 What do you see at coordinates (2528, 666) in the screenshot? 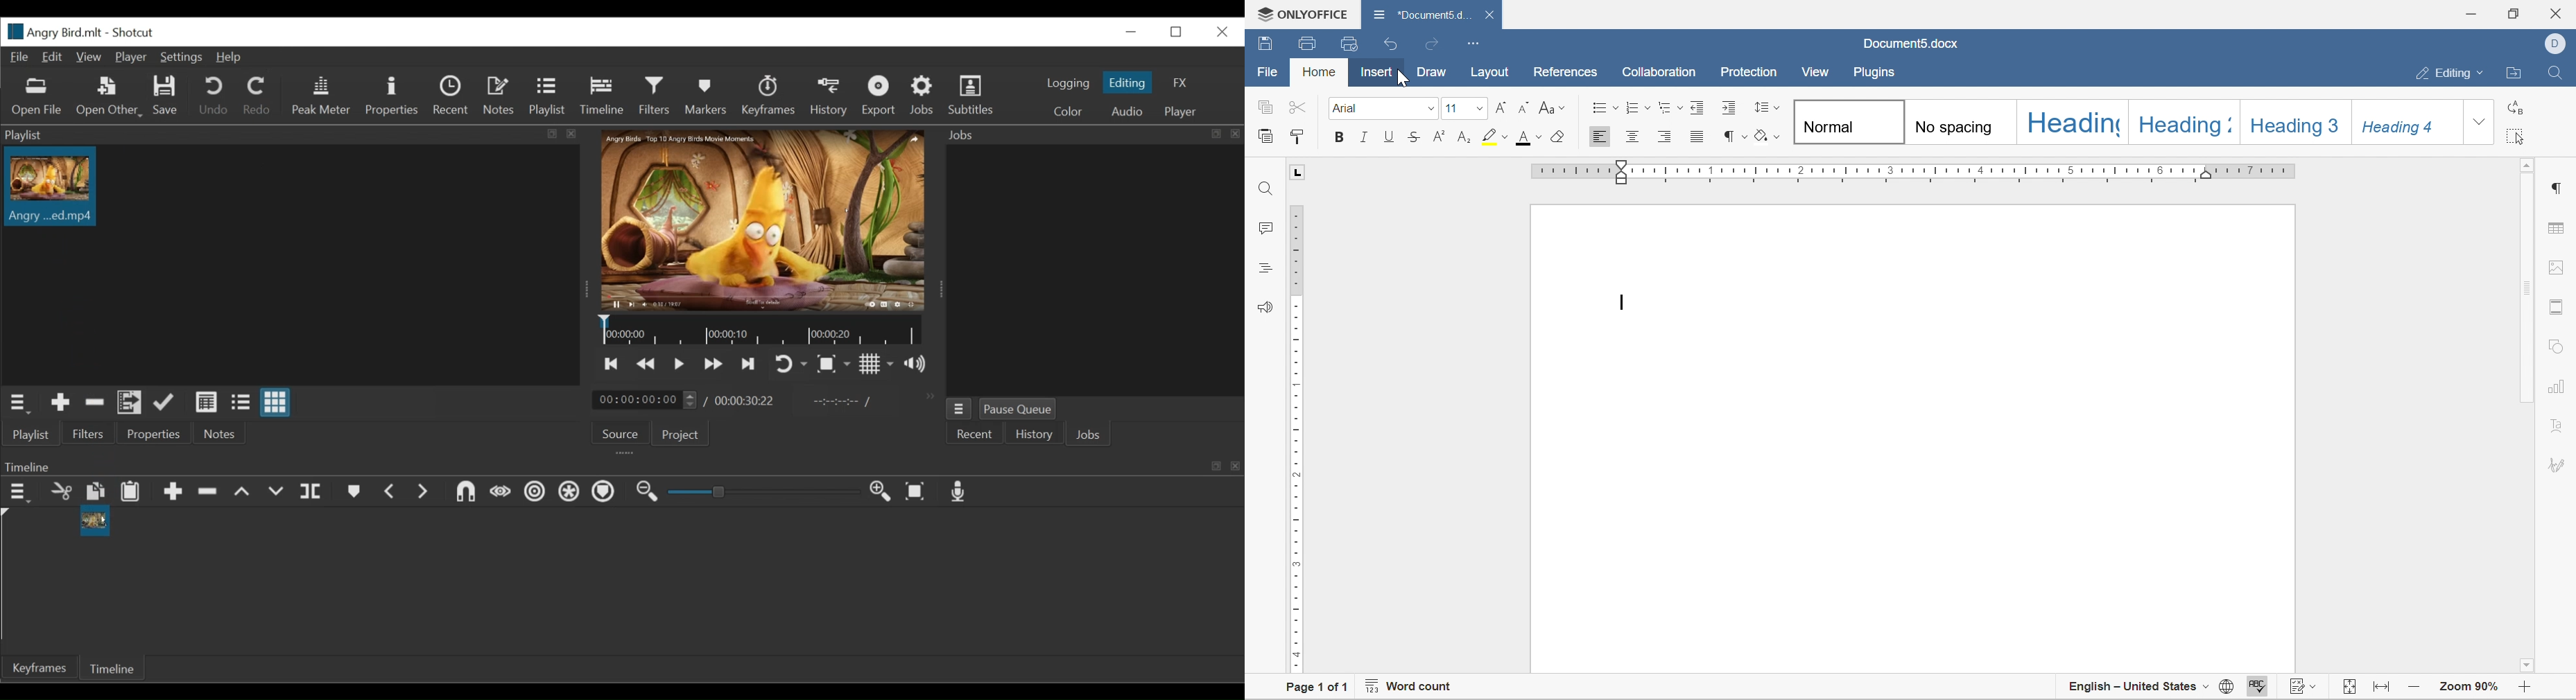
I see `scroll down` at bounding box center [2528, 666].